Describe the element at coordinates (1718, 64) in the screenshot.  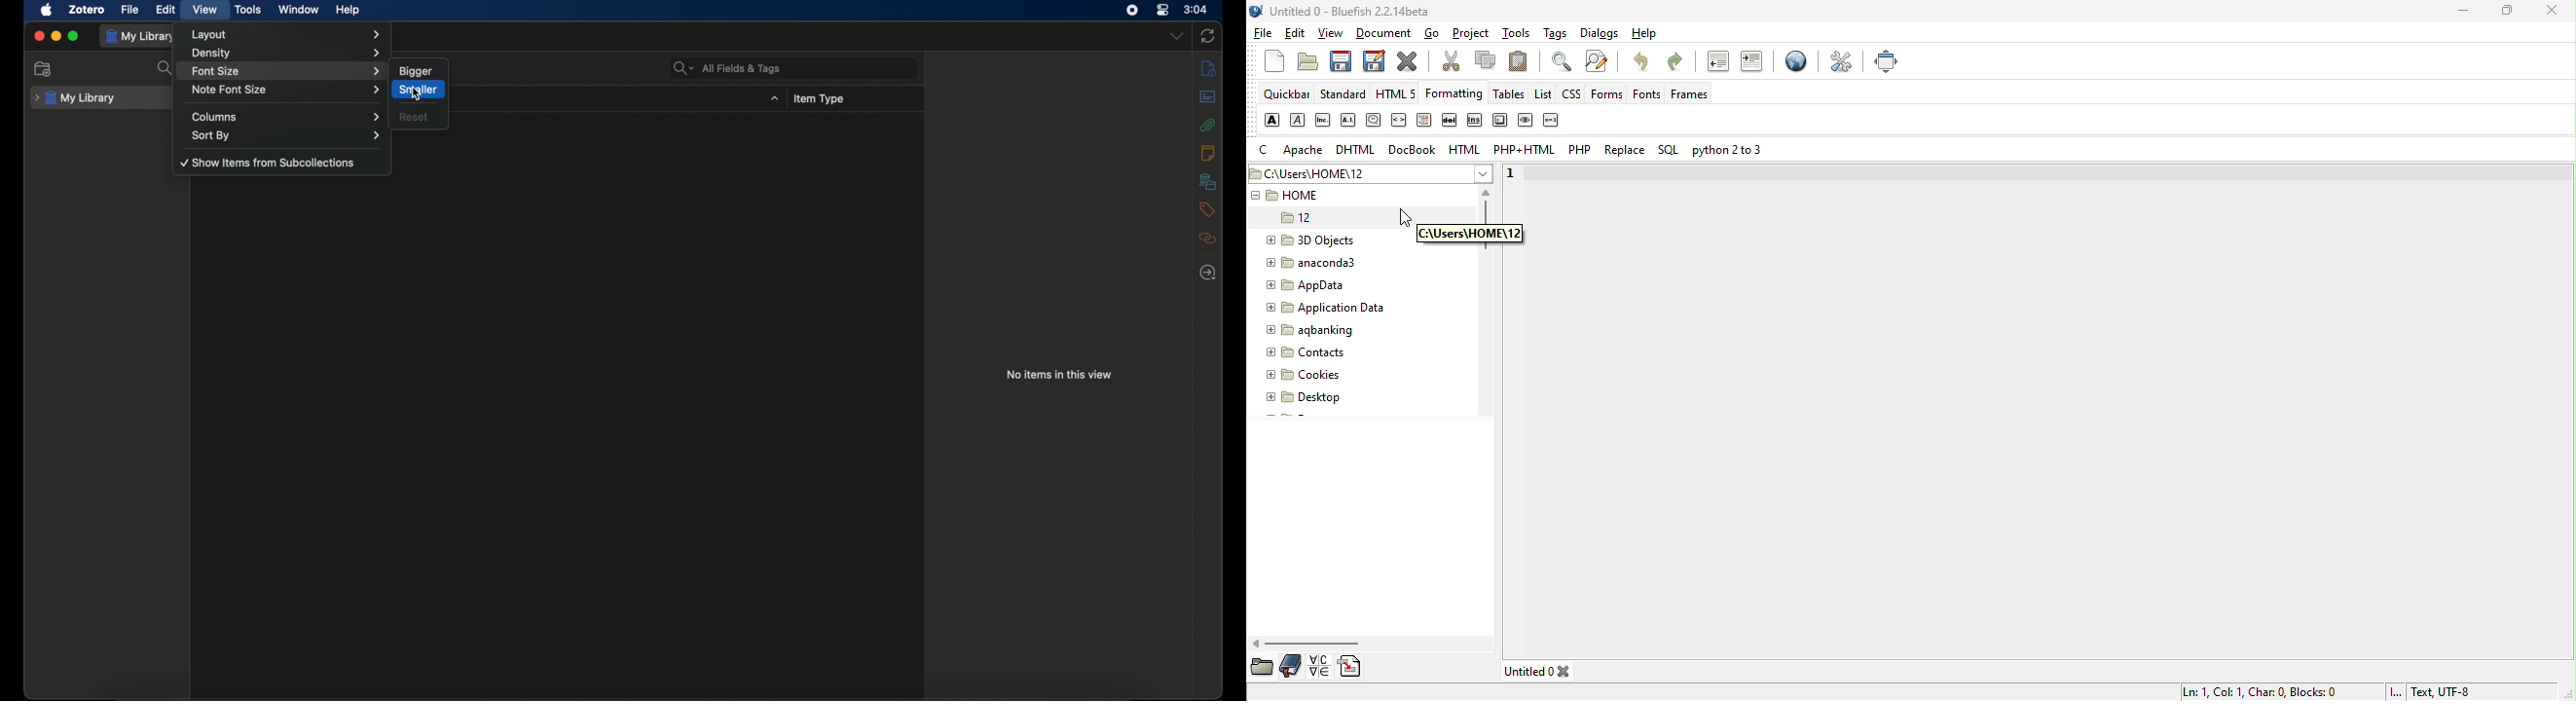
I see `unindent` at that location.